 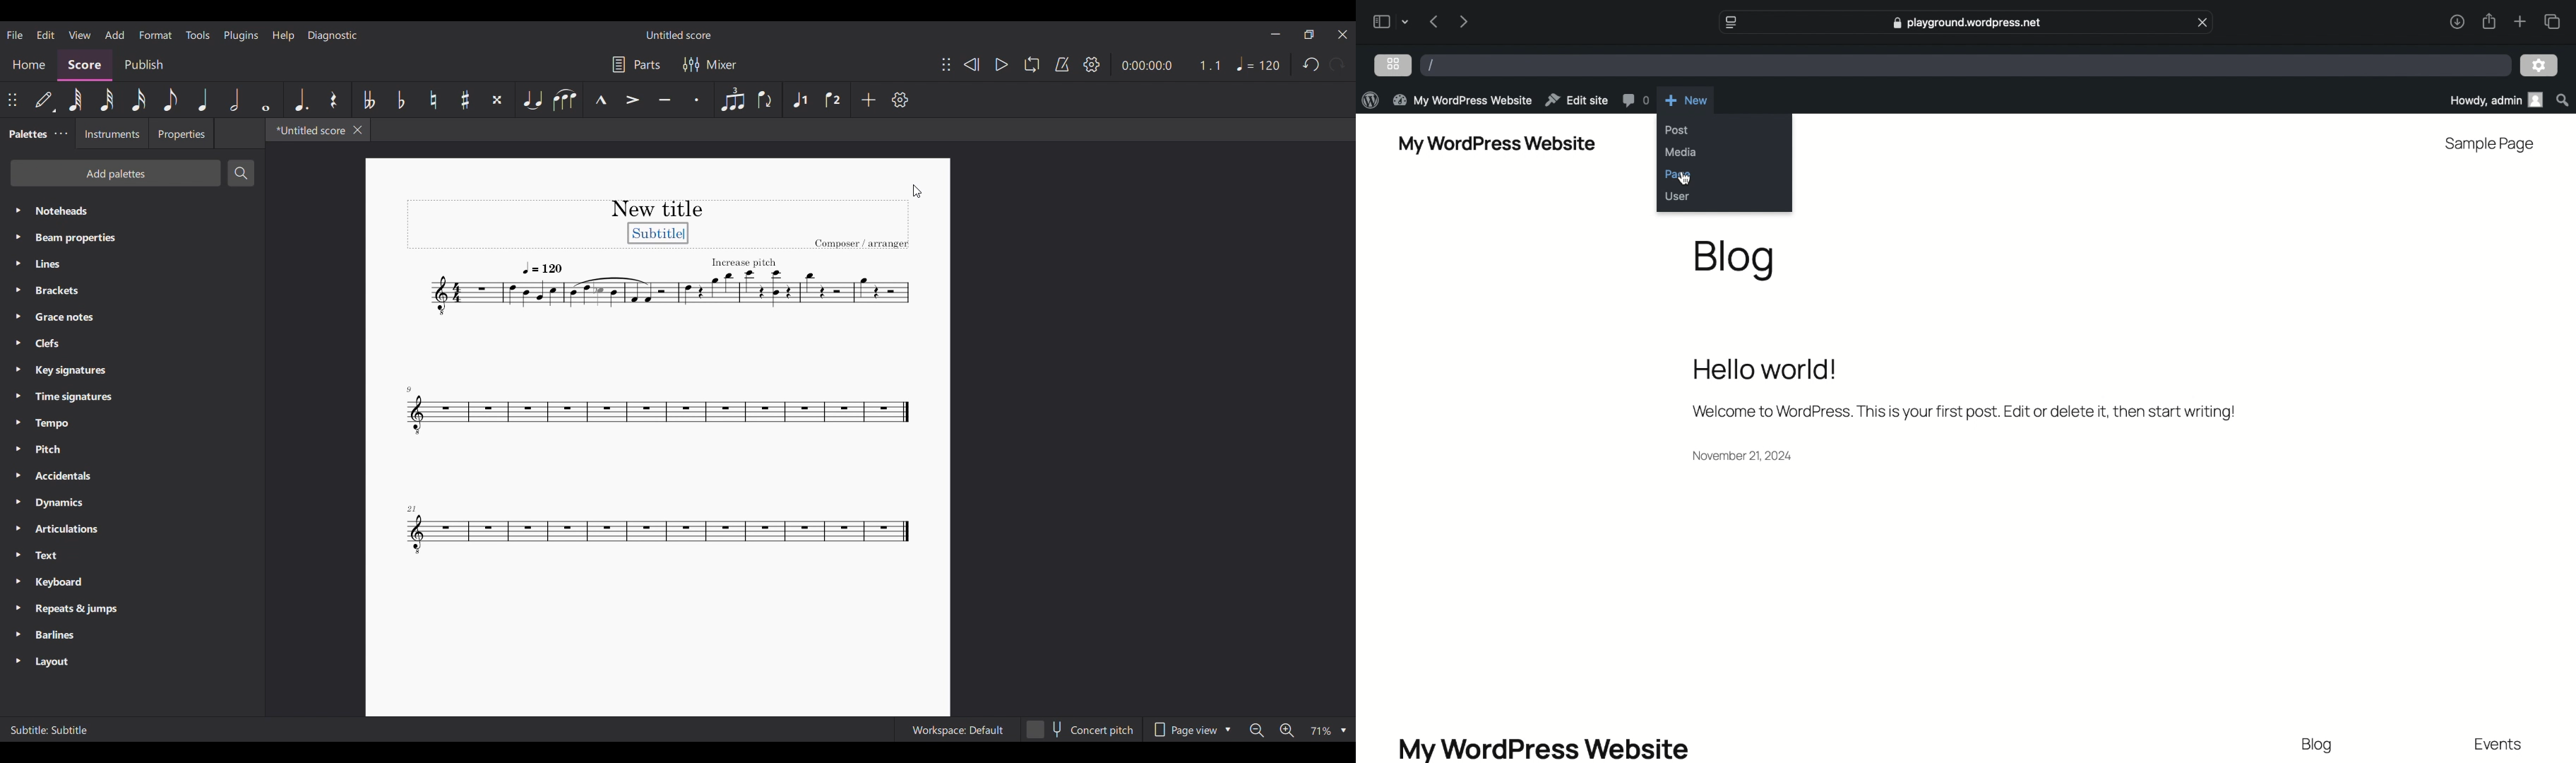 I want to click on Subtitle: Subtitle, so click(x=58, y=730).